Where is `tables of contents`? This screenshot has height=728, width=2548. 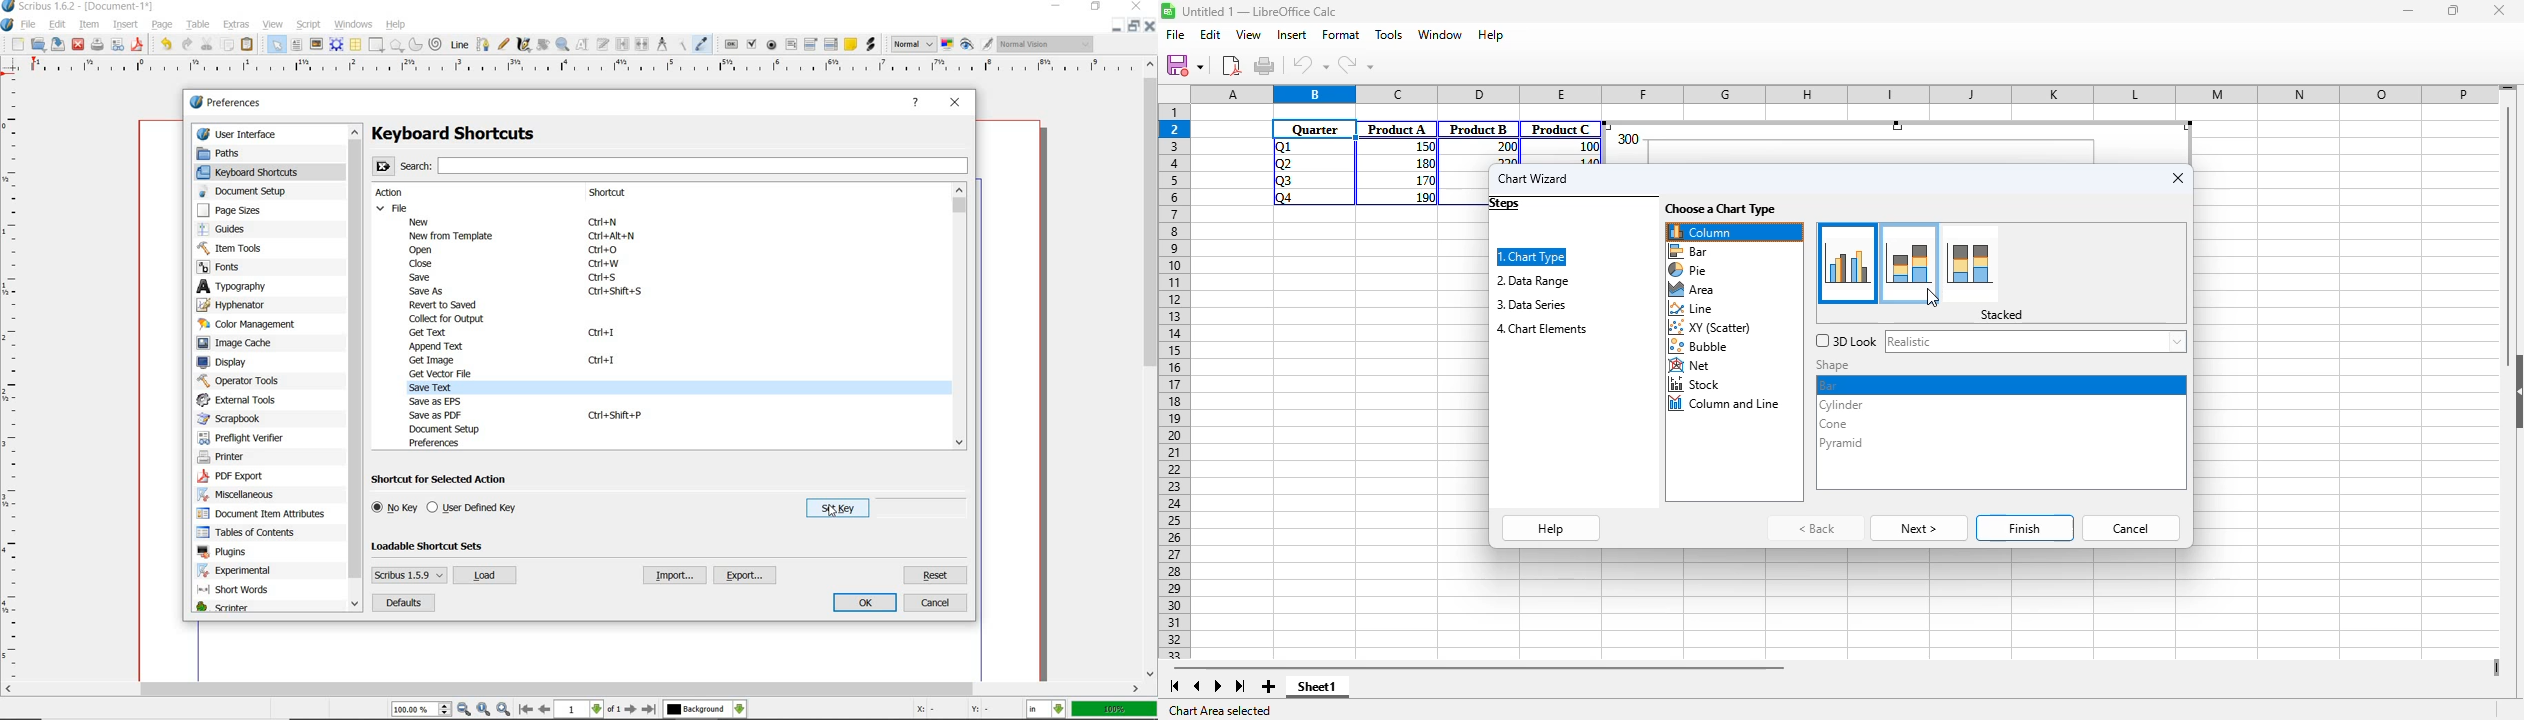 tables of contents is located at coordinates (252, 533).